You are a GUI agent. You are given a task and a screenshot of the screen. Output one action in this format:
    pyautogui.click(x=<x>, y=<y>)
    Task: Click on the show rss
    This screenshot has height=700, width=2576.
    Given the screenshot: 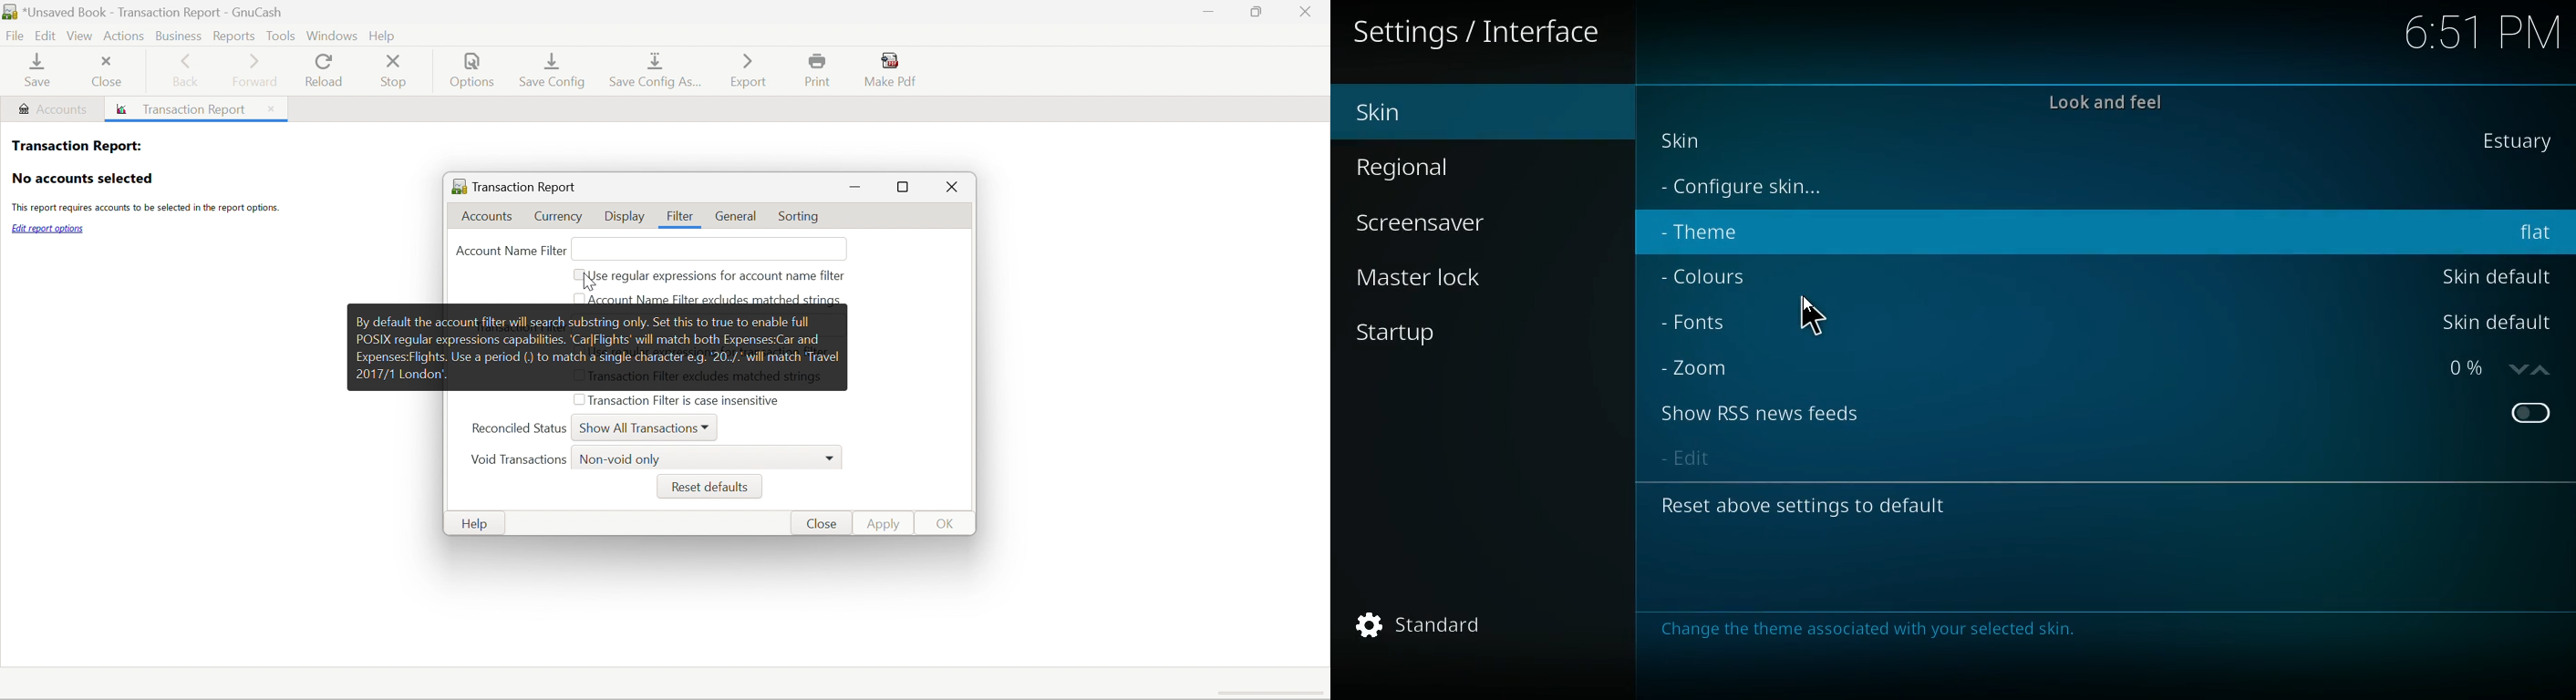 What is the action you would take?
    pyautogui.click(x=1777, y=414)
    